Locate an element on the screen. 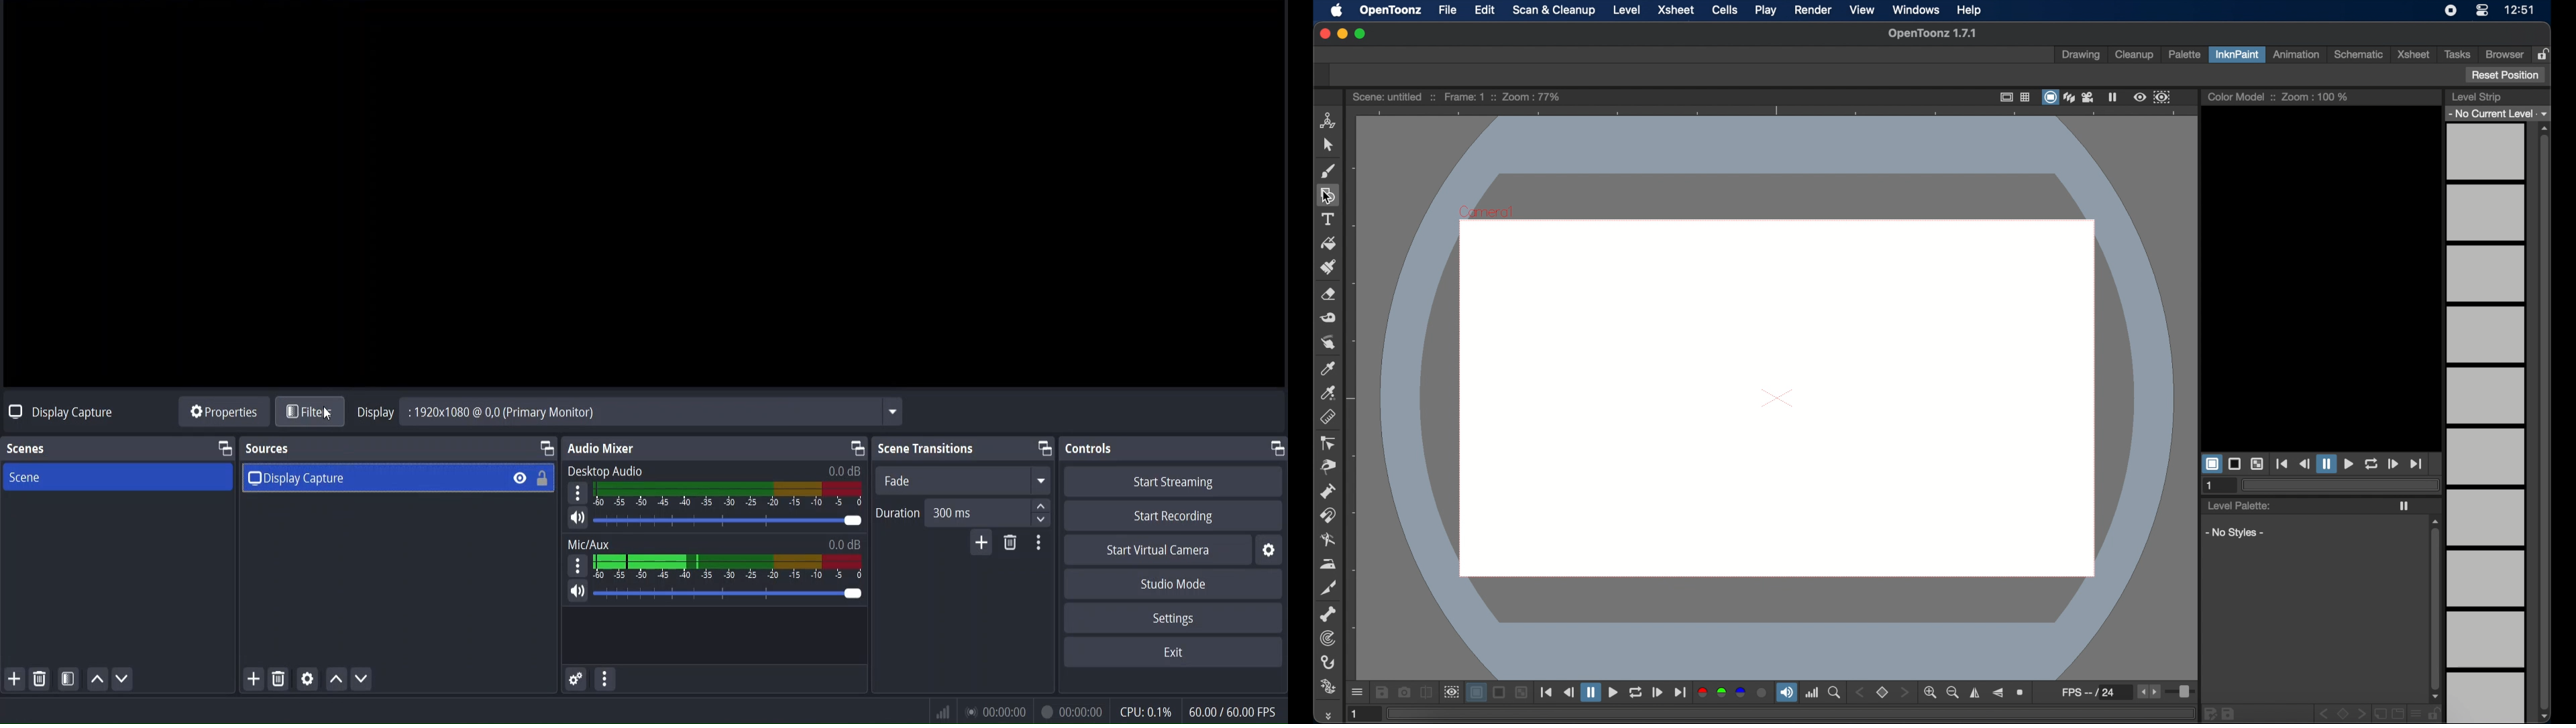 The image size is (2576, 728). slider is located at coordinates (2182, 693).